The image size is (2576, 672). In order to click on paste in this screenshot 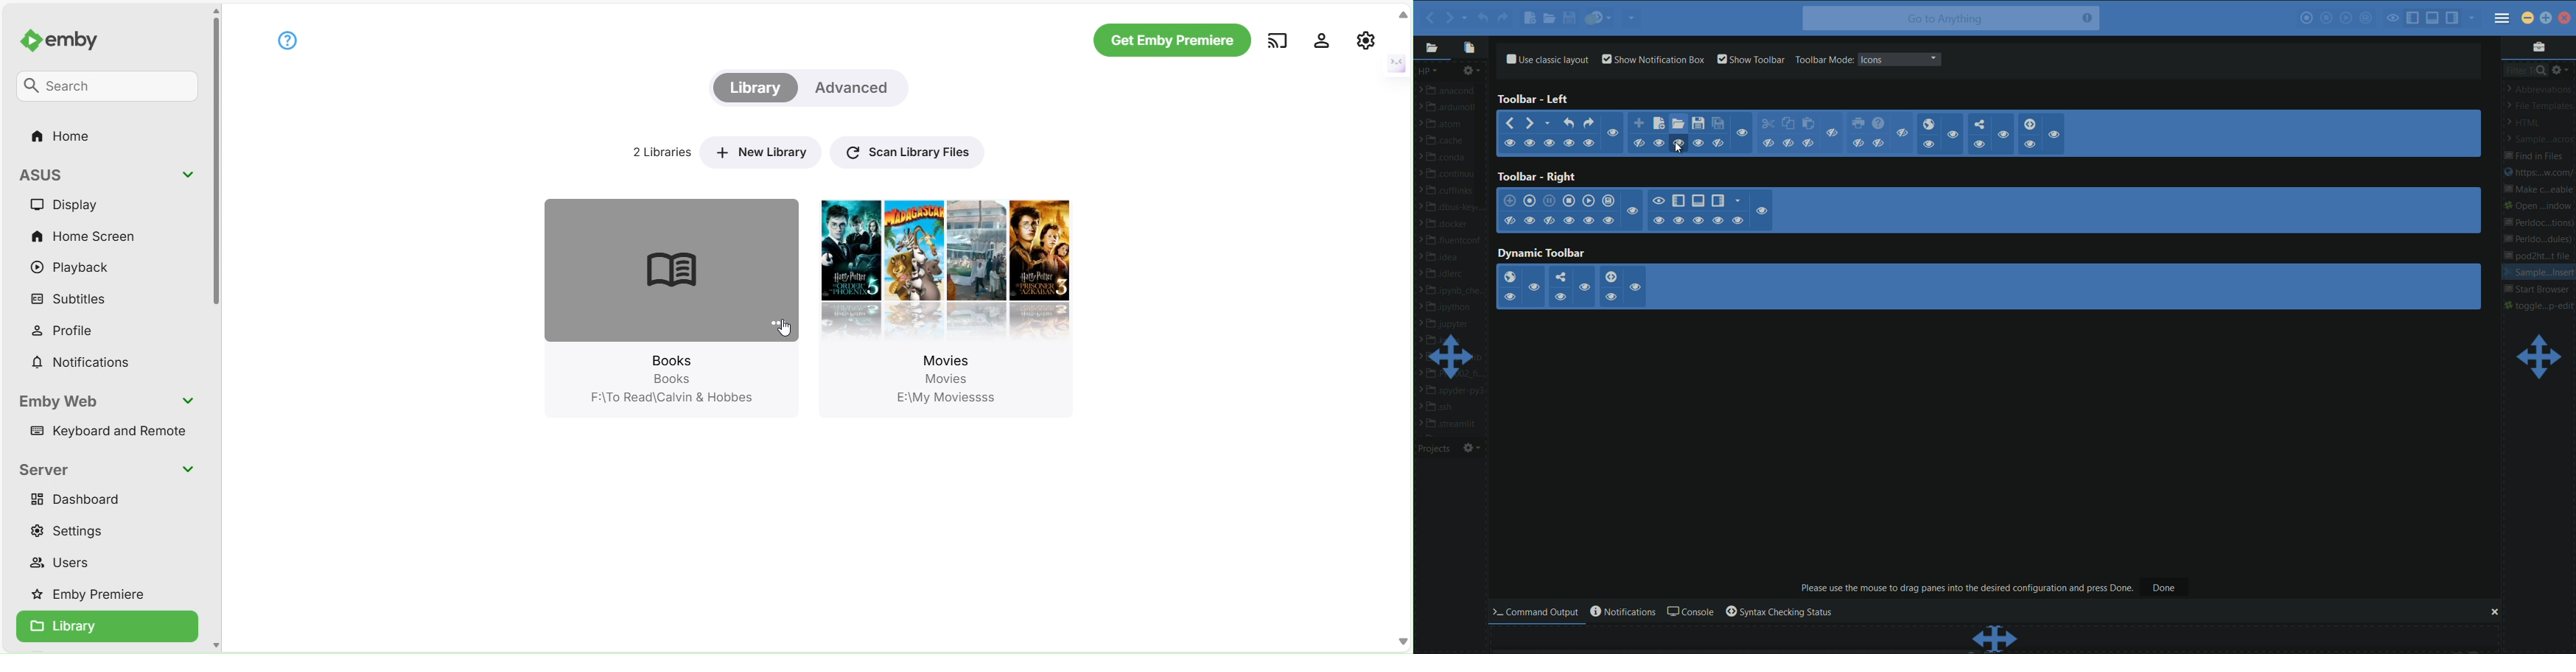, I will do `click(1809, 124)`.